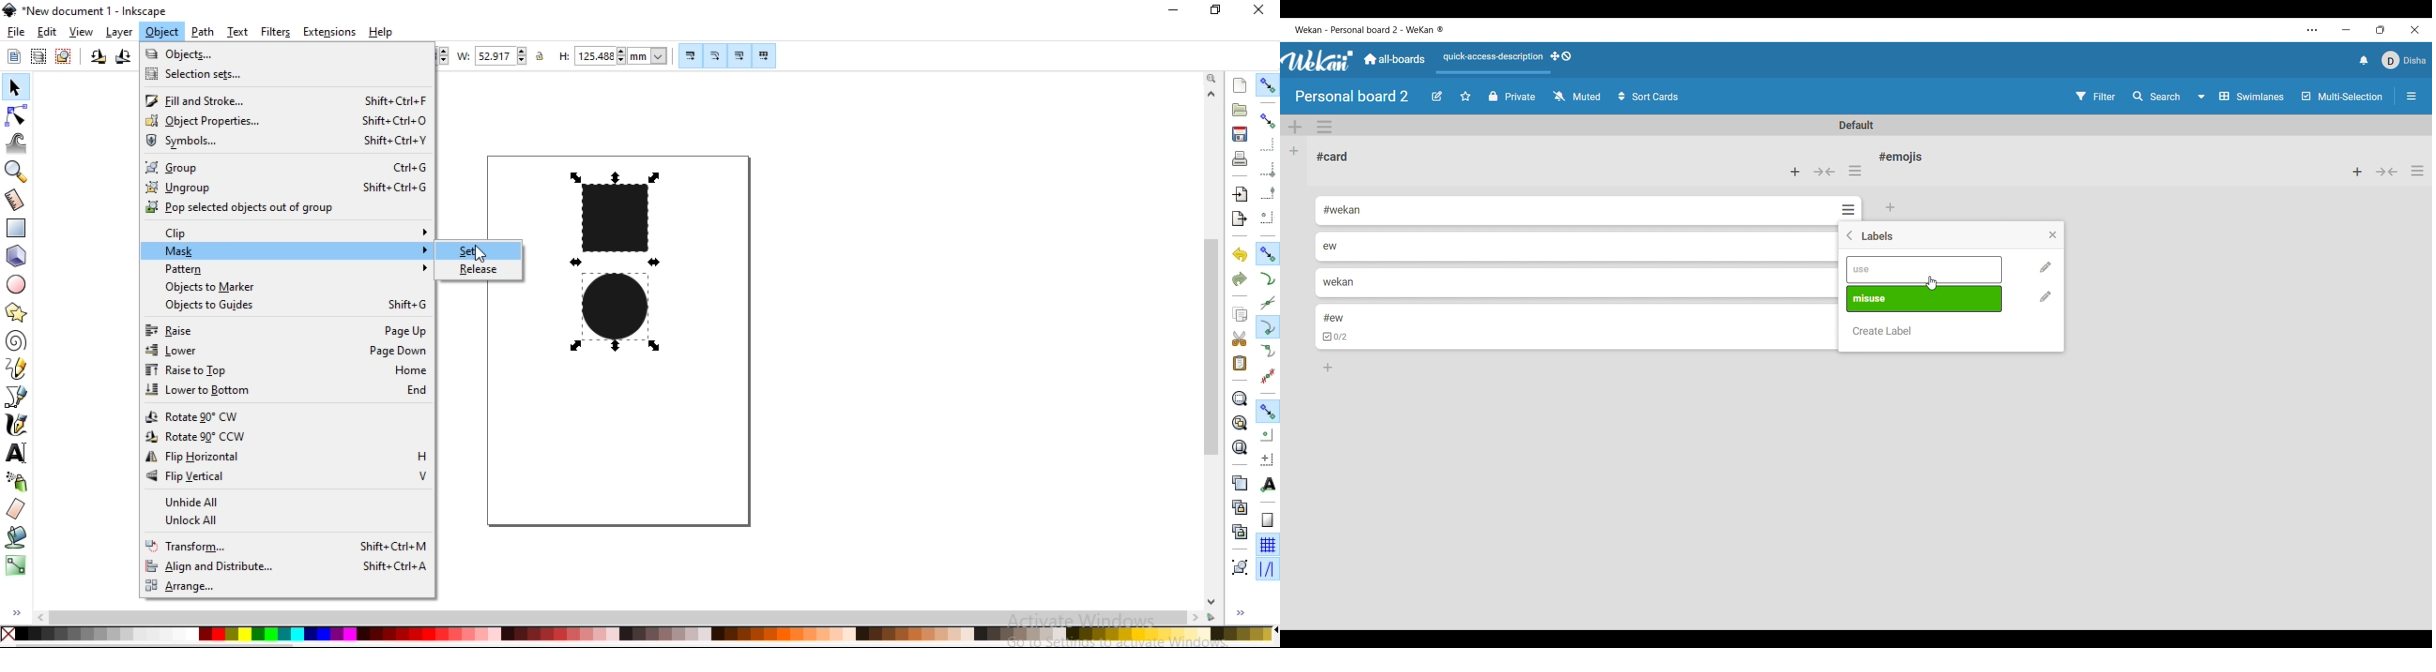 The width and height of the screenshot is (2436, 672). What do you see at coordinates (276, 31) in the screenshot?
I see `filters` at bounding box center [276, 31].